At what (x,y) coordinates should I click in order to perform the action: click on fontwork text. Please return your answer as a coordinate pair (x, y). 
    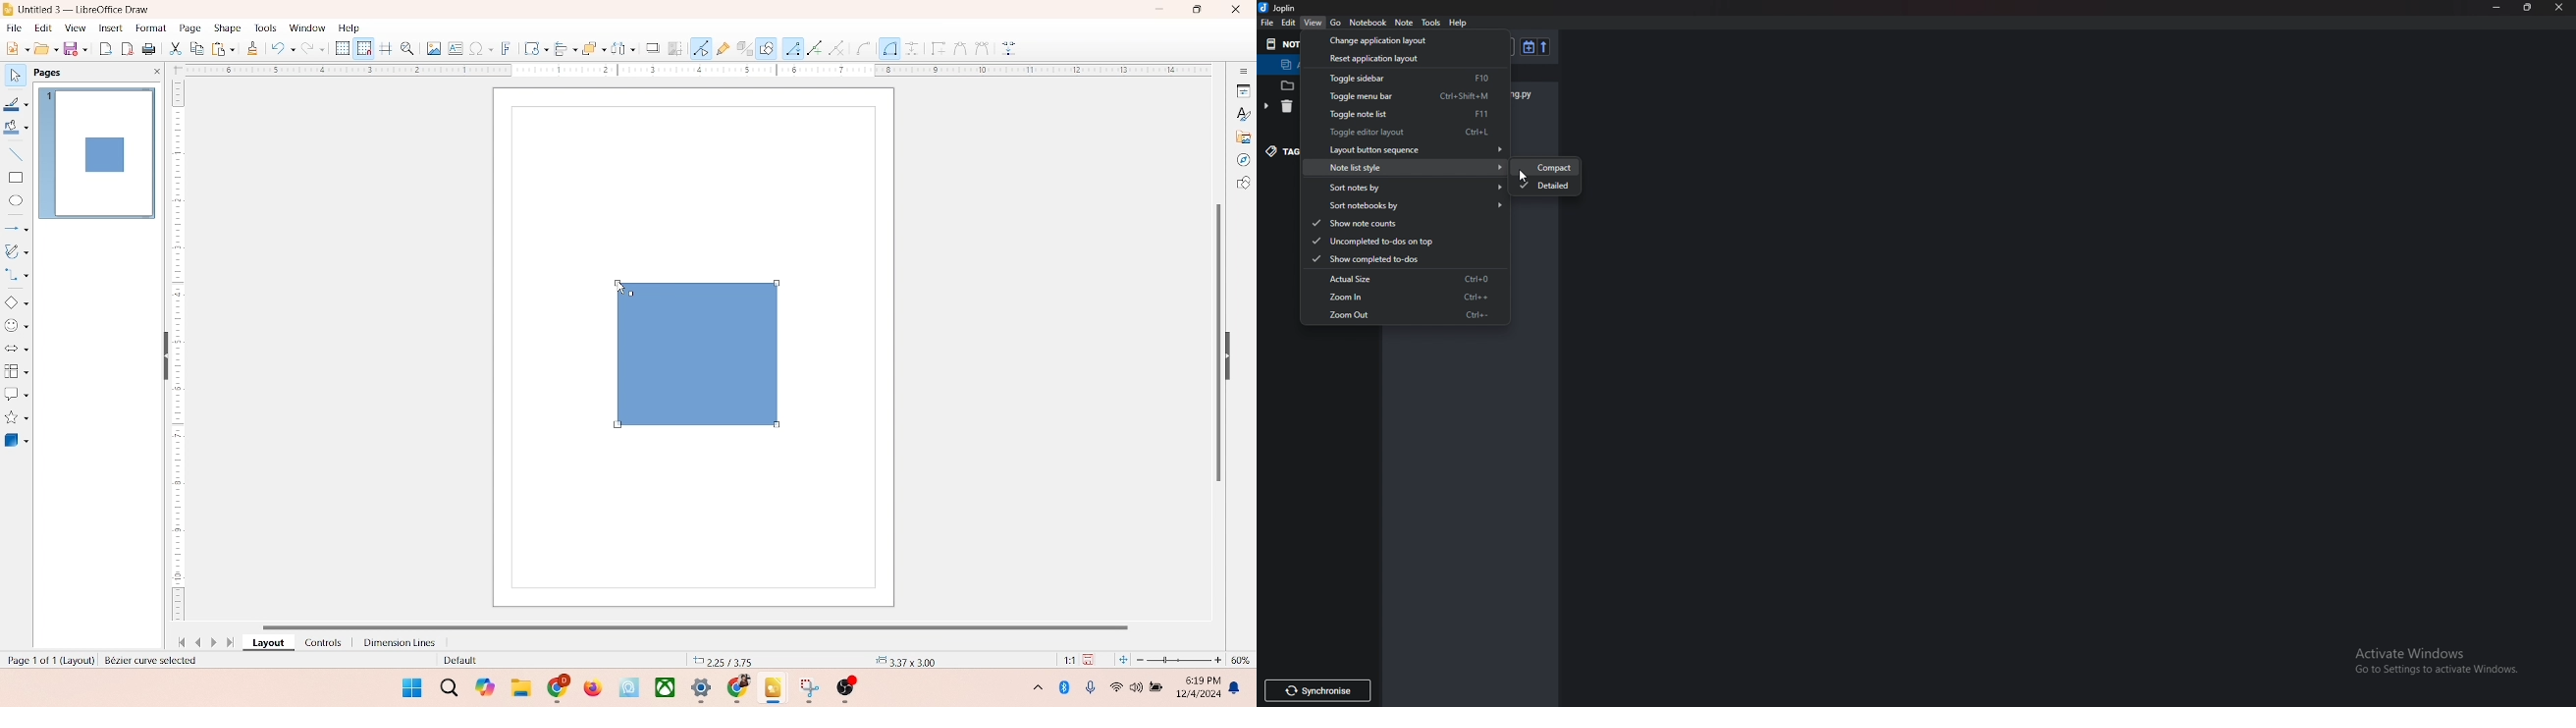
    Looking at the image, I should click on (507, 46).